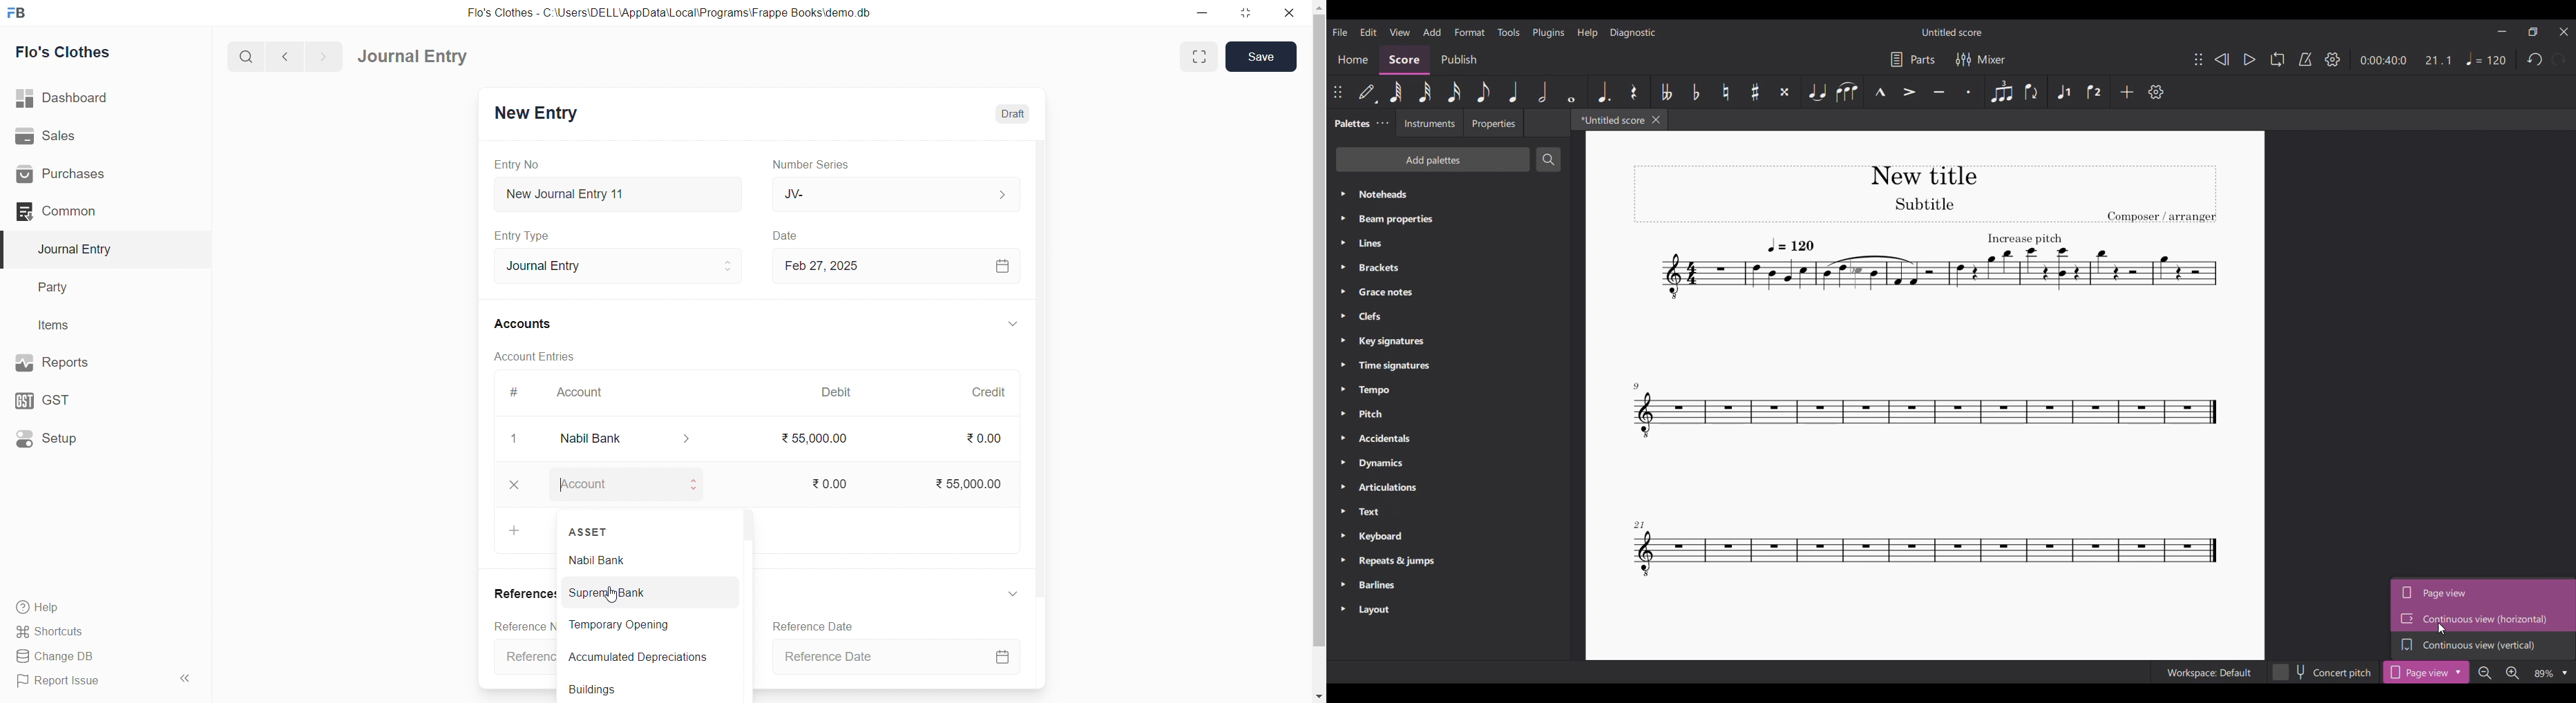 The width and height of the screenshot is (2576, 728). Describe the element at coordinates (84, 633) in the screenshot. I see `Shortcuts` at that location.